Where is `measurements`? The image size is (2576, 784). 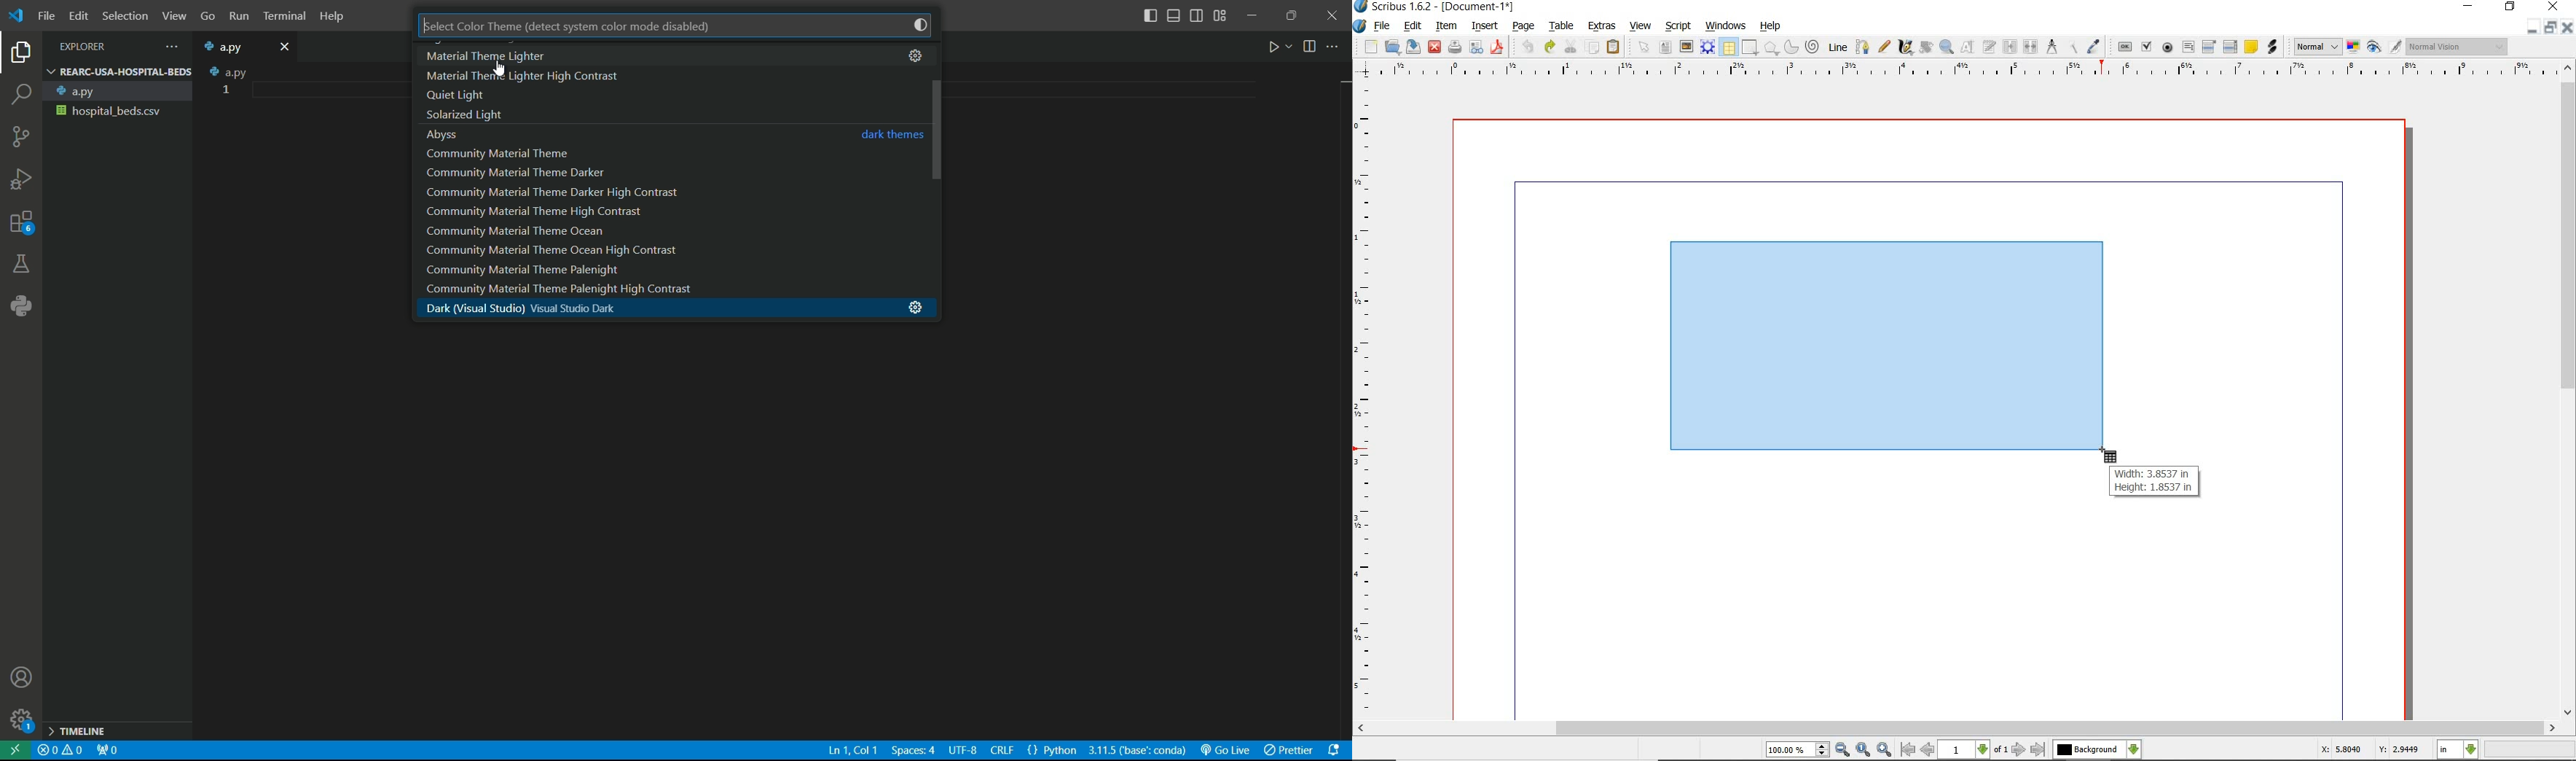 measurements is located at coordinates (2052, 47).